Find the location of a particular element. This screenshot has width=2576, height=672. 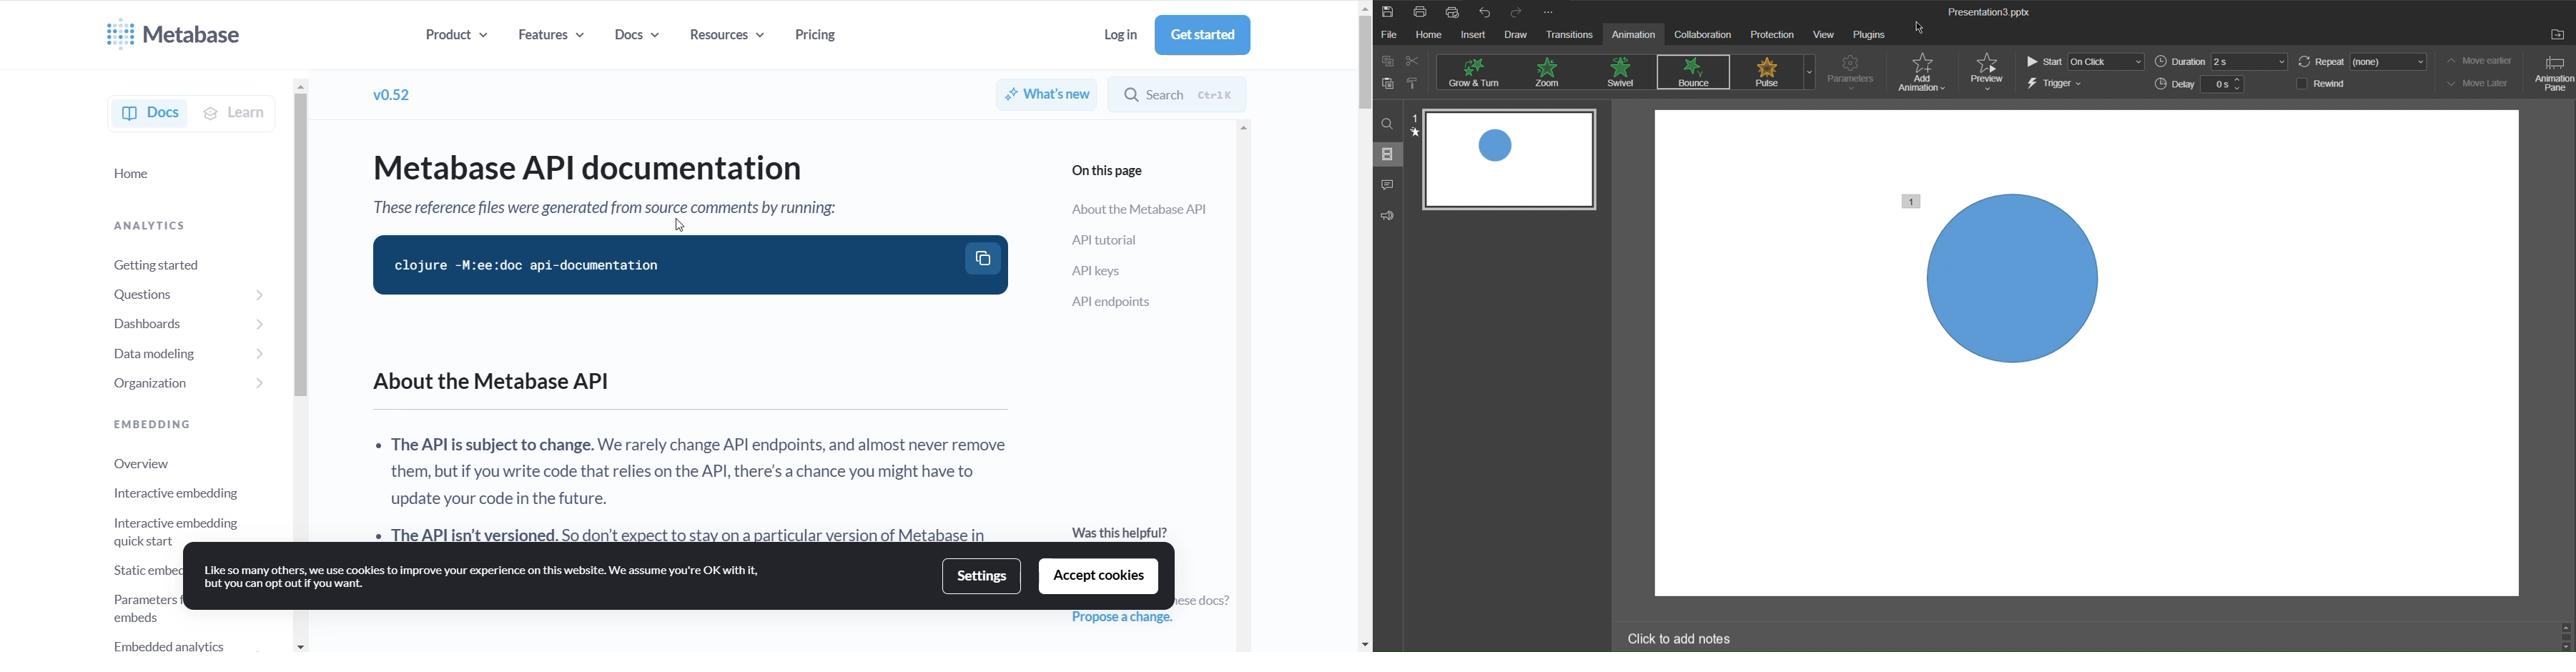

organization is located at coordinates (169, 381).